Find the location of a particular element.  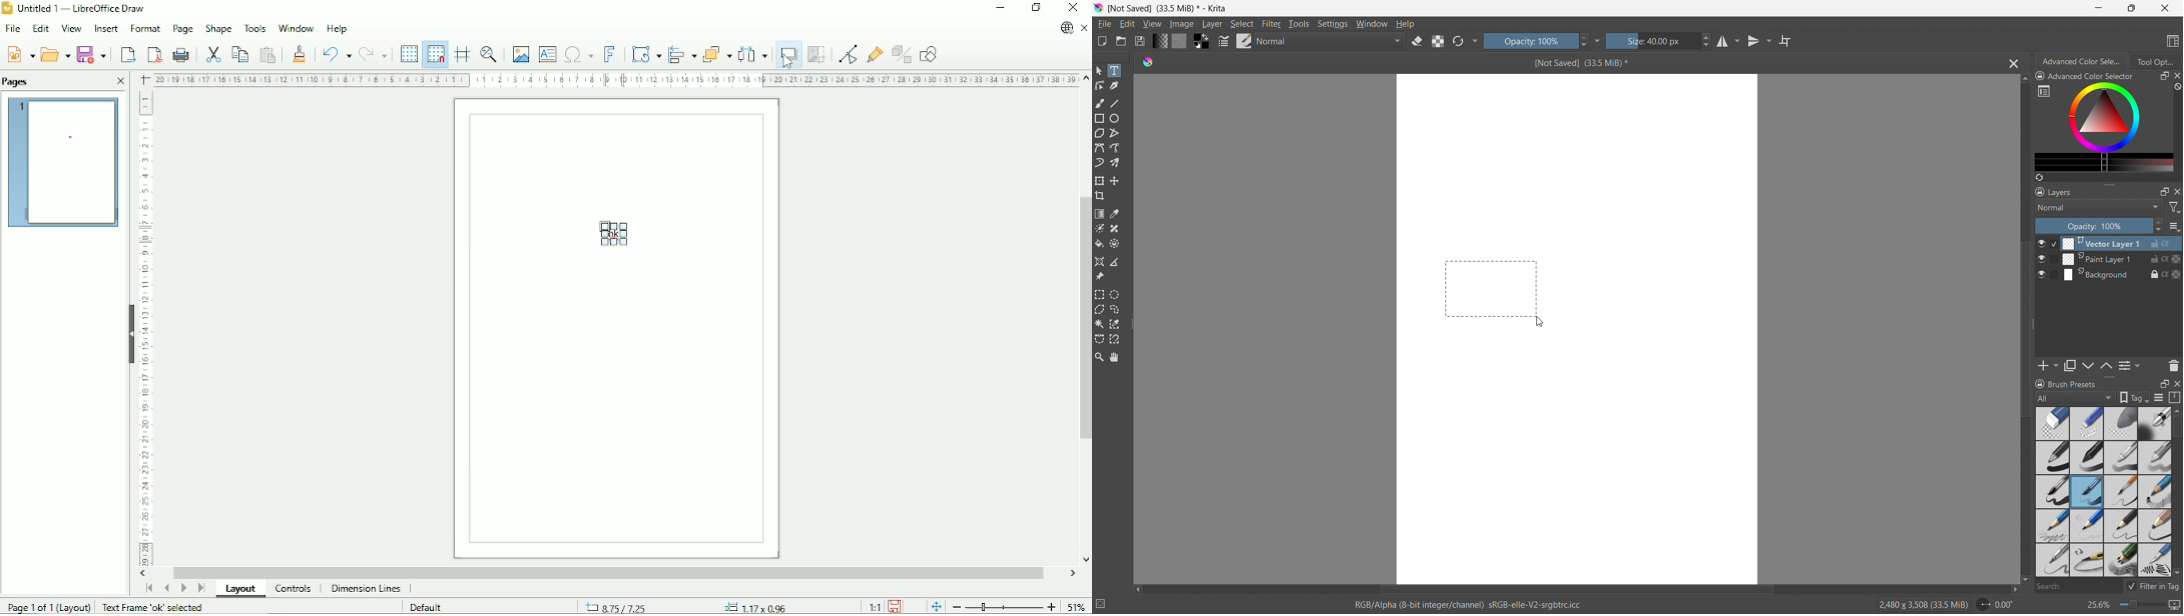

Horizontal scale is located at coordinates (616, 80).